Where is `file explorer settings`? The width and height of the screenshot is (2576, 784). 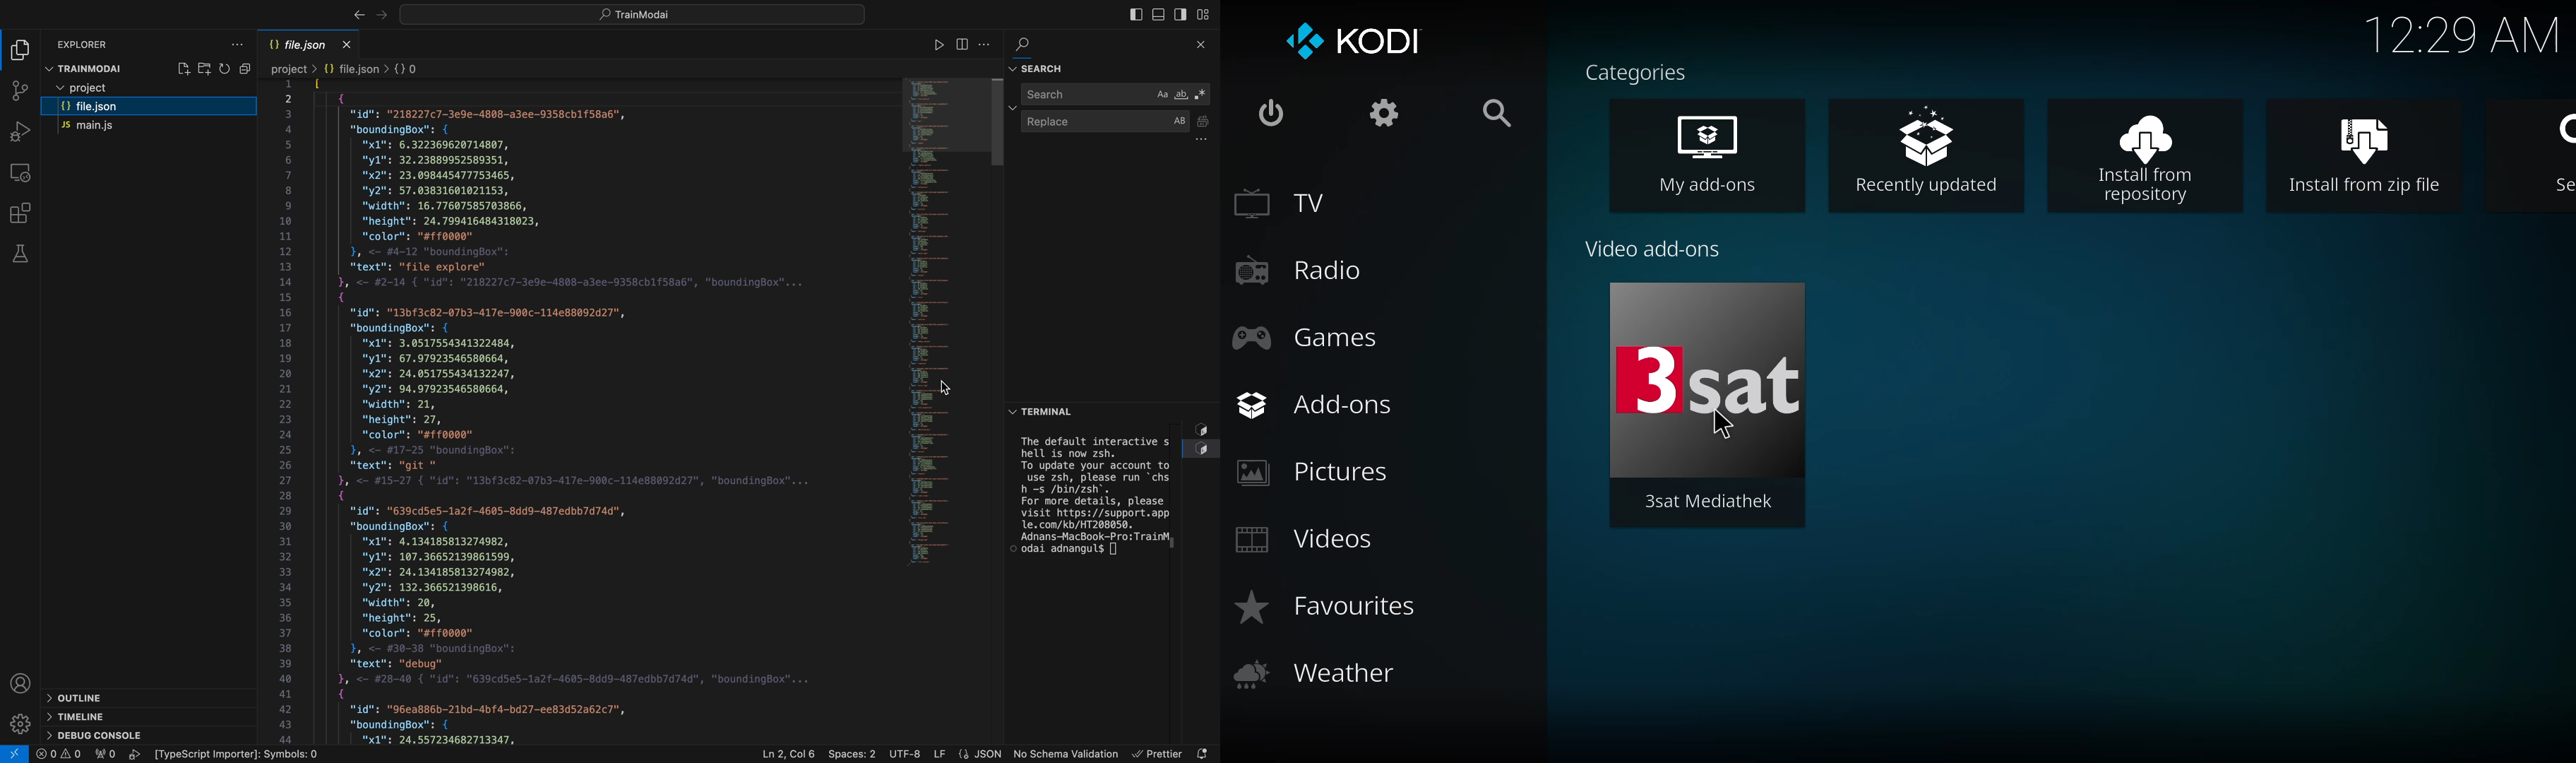 file explorer settings is located at coordinates (236, 44).